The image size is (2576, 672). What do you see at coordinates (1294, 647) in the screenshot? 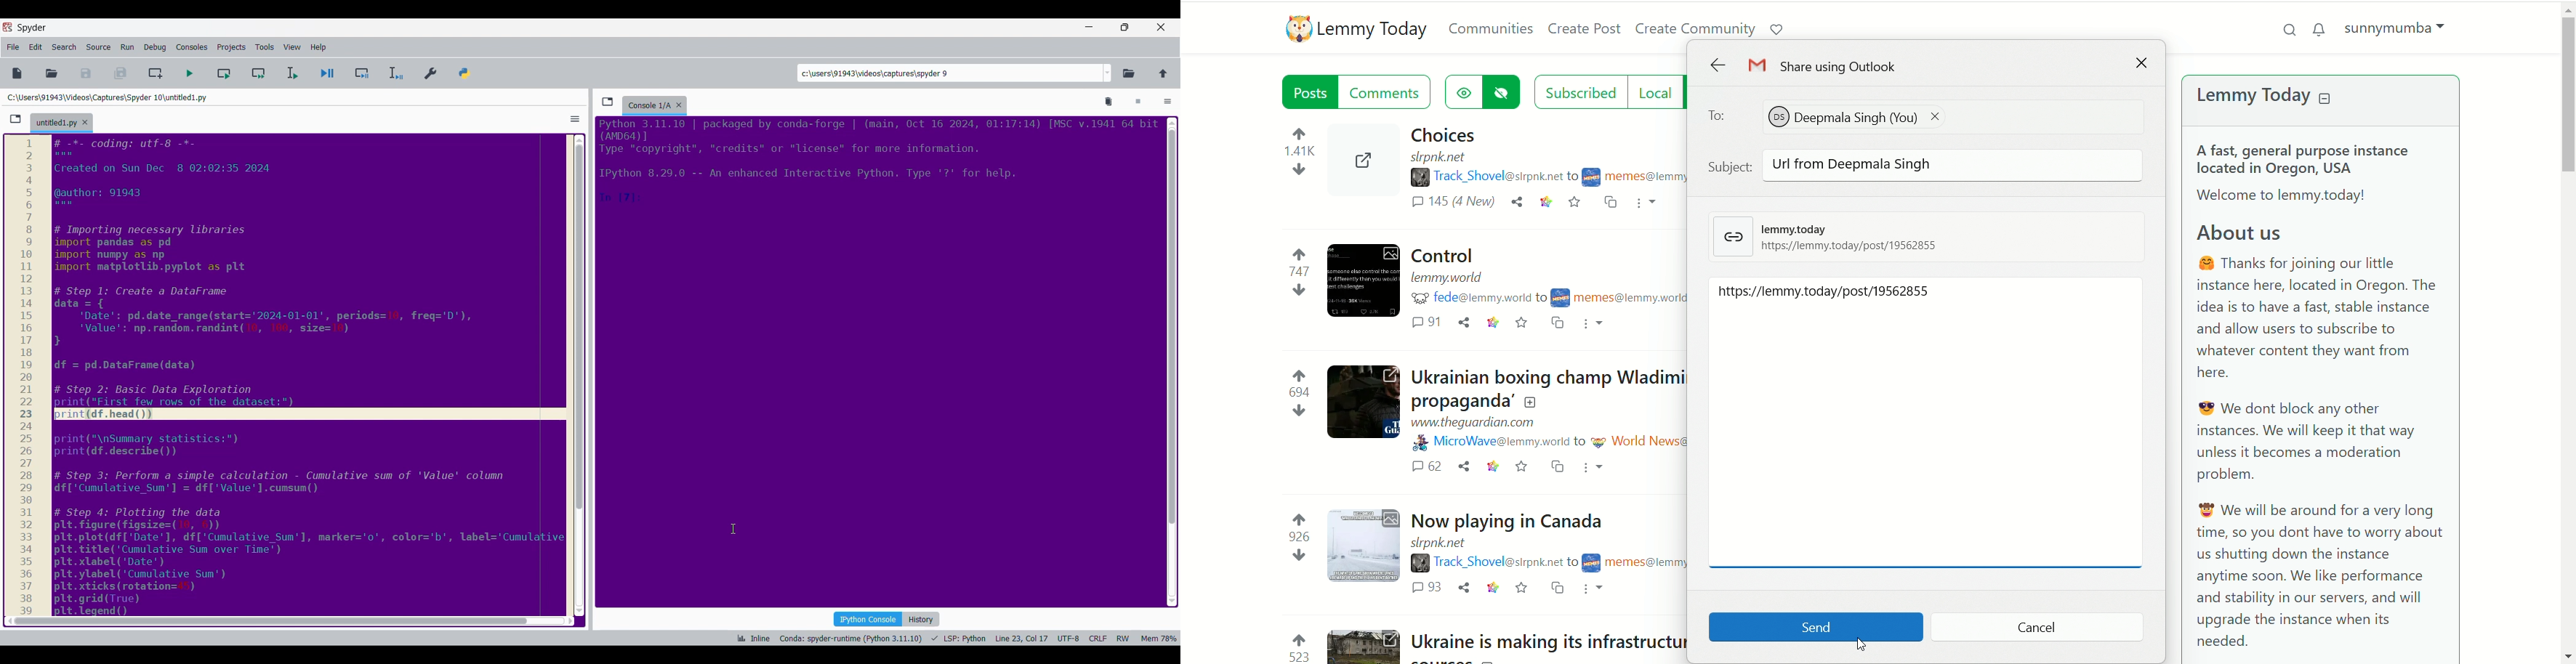
I see `votes up and down` at bounding box center [1294, 647].